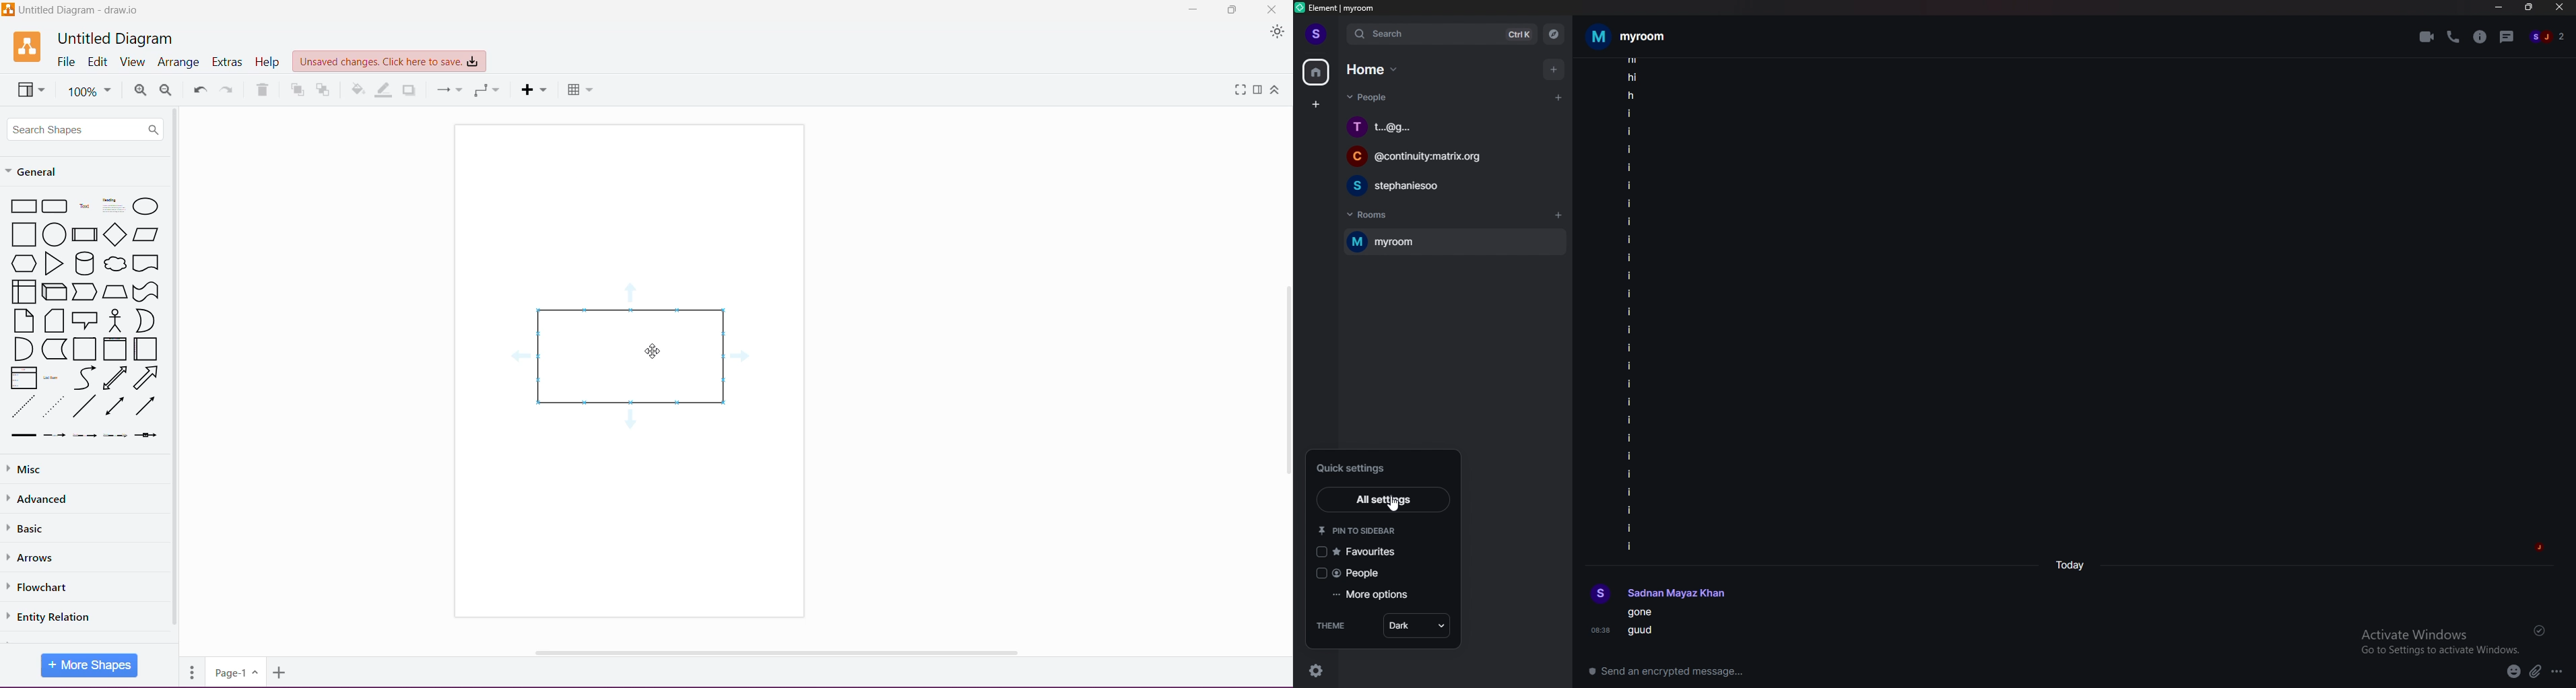 This screenshot has width=2576, height=700. I want to click on Table, so click(582, 92).